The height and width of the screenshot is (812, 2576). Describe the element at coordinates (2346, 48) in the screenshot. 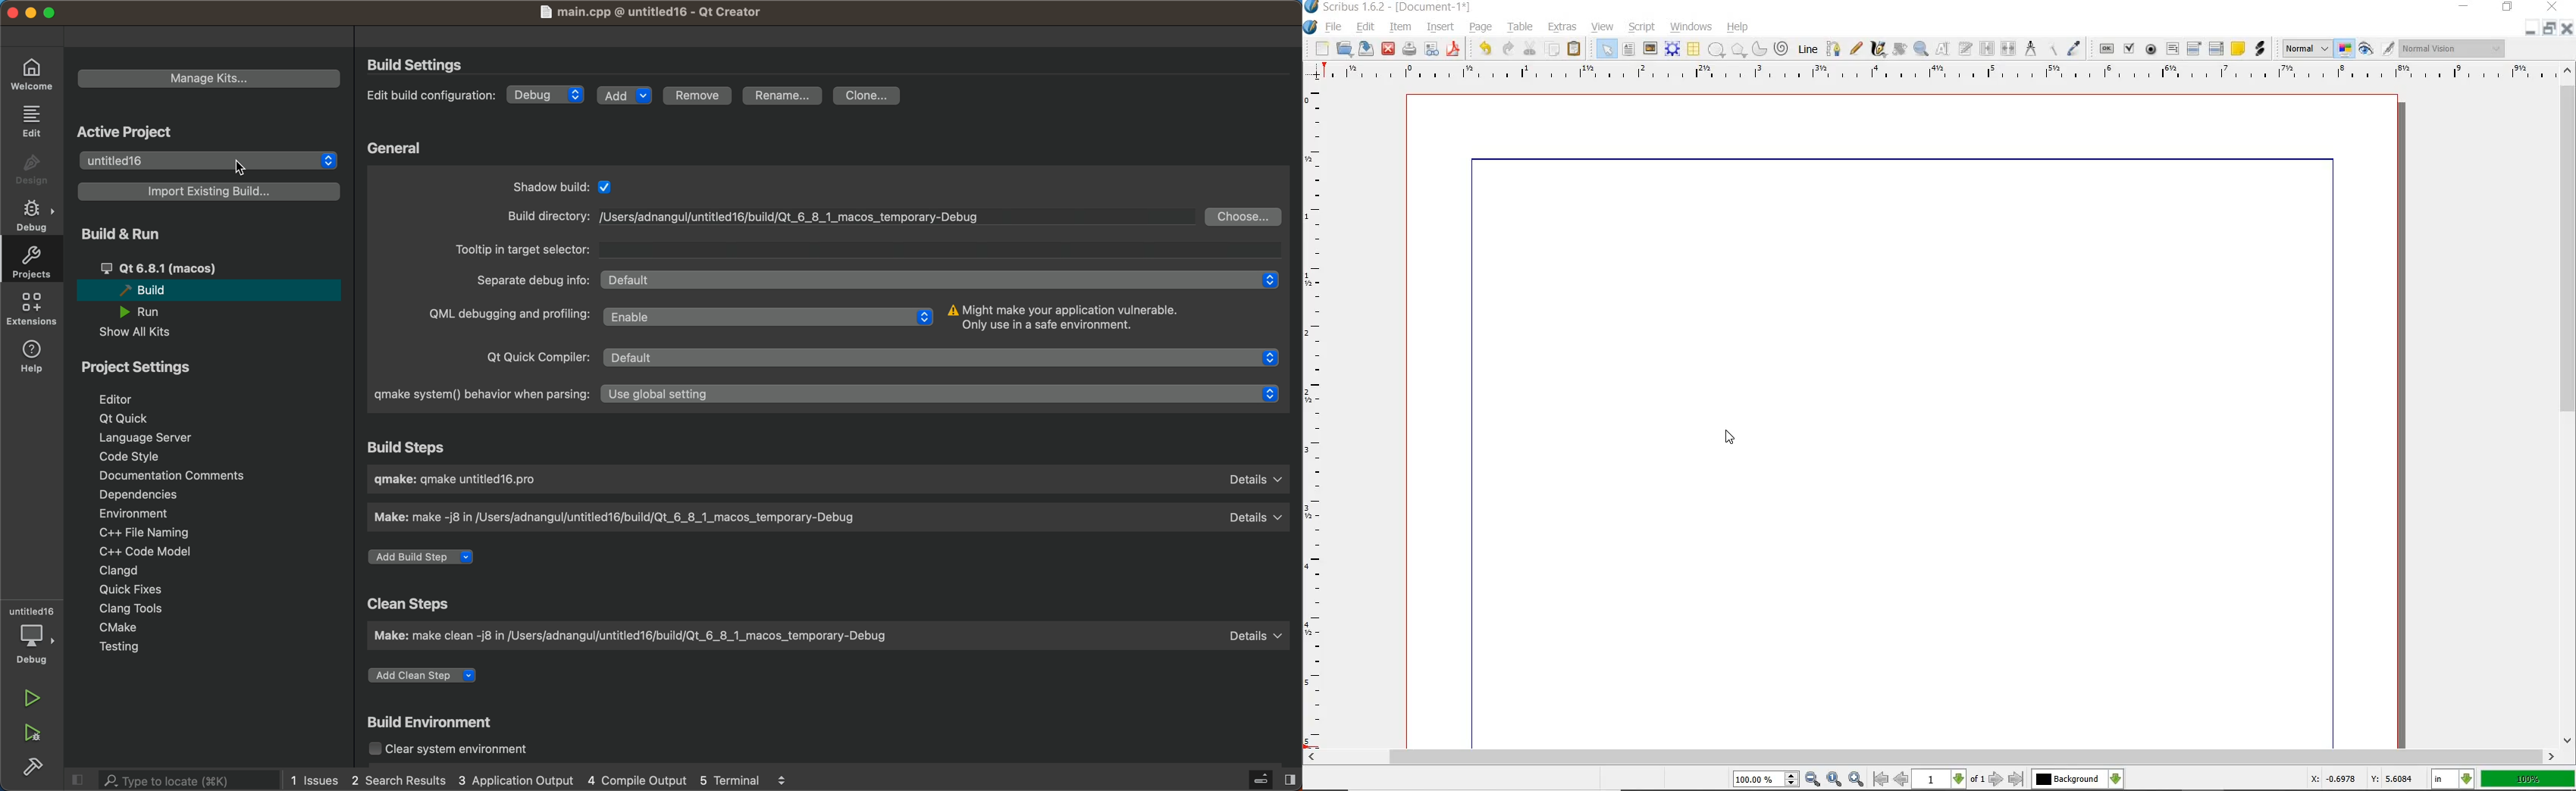

I see `TOGGLE COLOR MANAGEMENT SYSTEM` at that location.